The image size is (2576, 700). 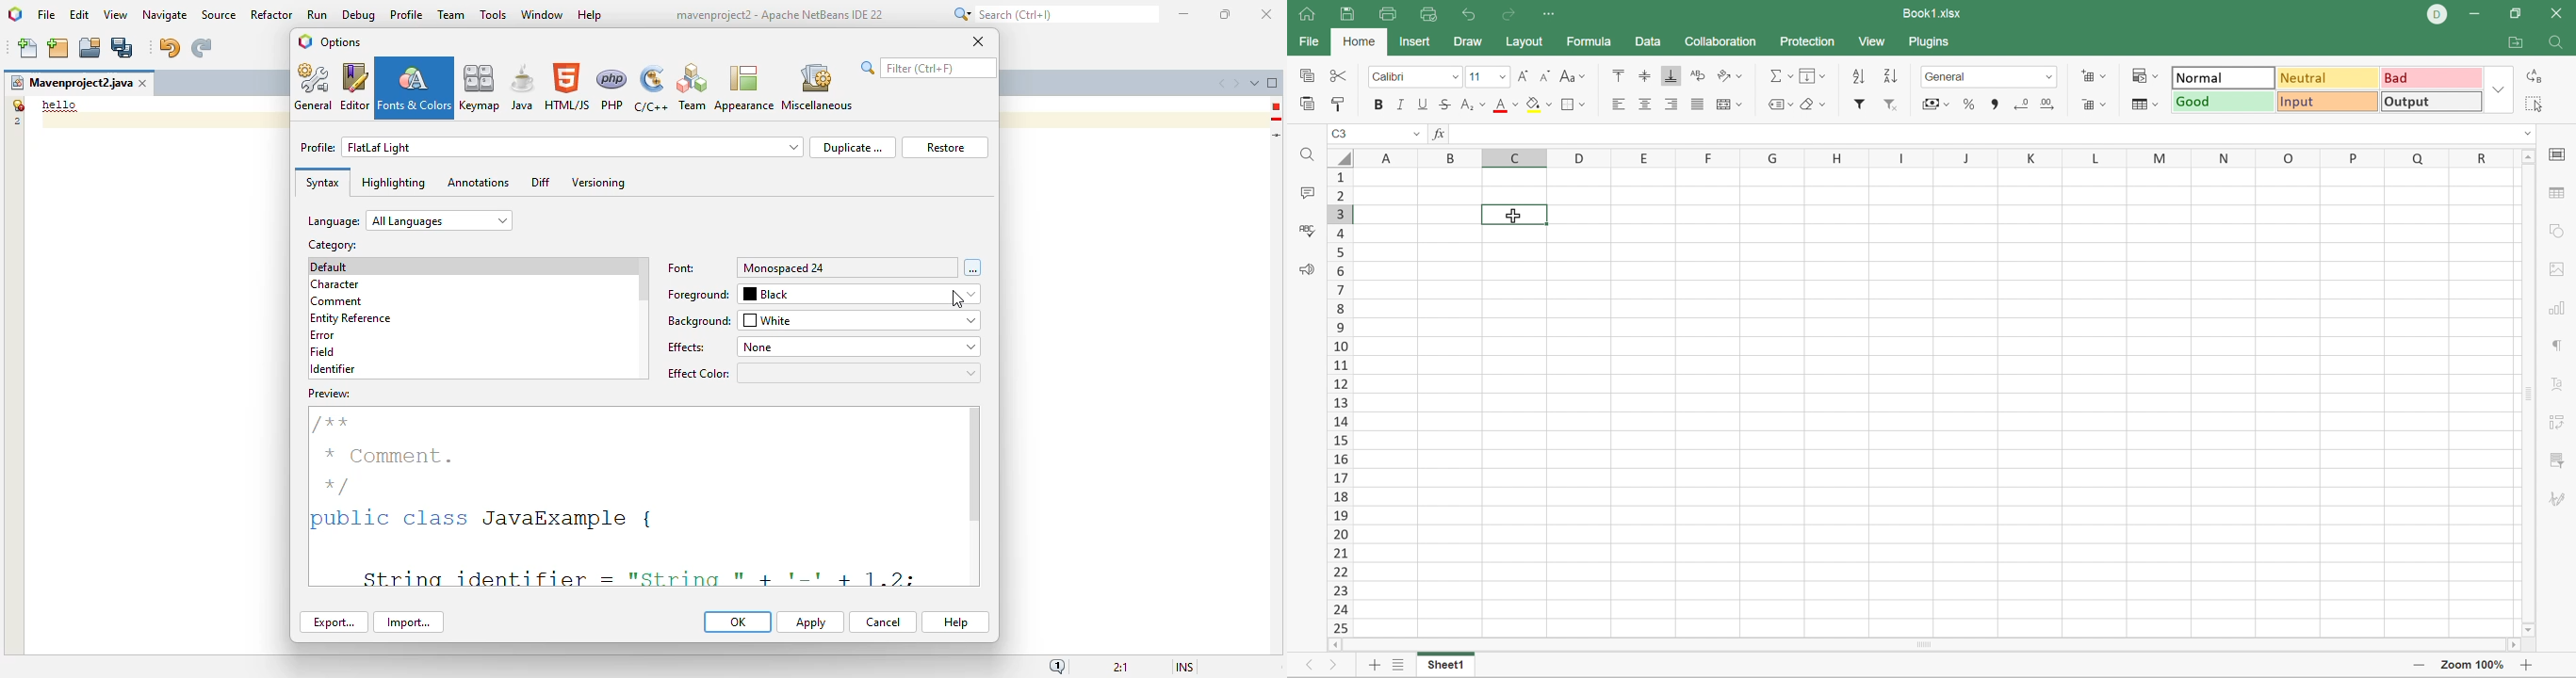 What do you see at coordinates (2513, 645) in the screenshot?
I see `Scroll Right` at bounding box center [2513, 645].